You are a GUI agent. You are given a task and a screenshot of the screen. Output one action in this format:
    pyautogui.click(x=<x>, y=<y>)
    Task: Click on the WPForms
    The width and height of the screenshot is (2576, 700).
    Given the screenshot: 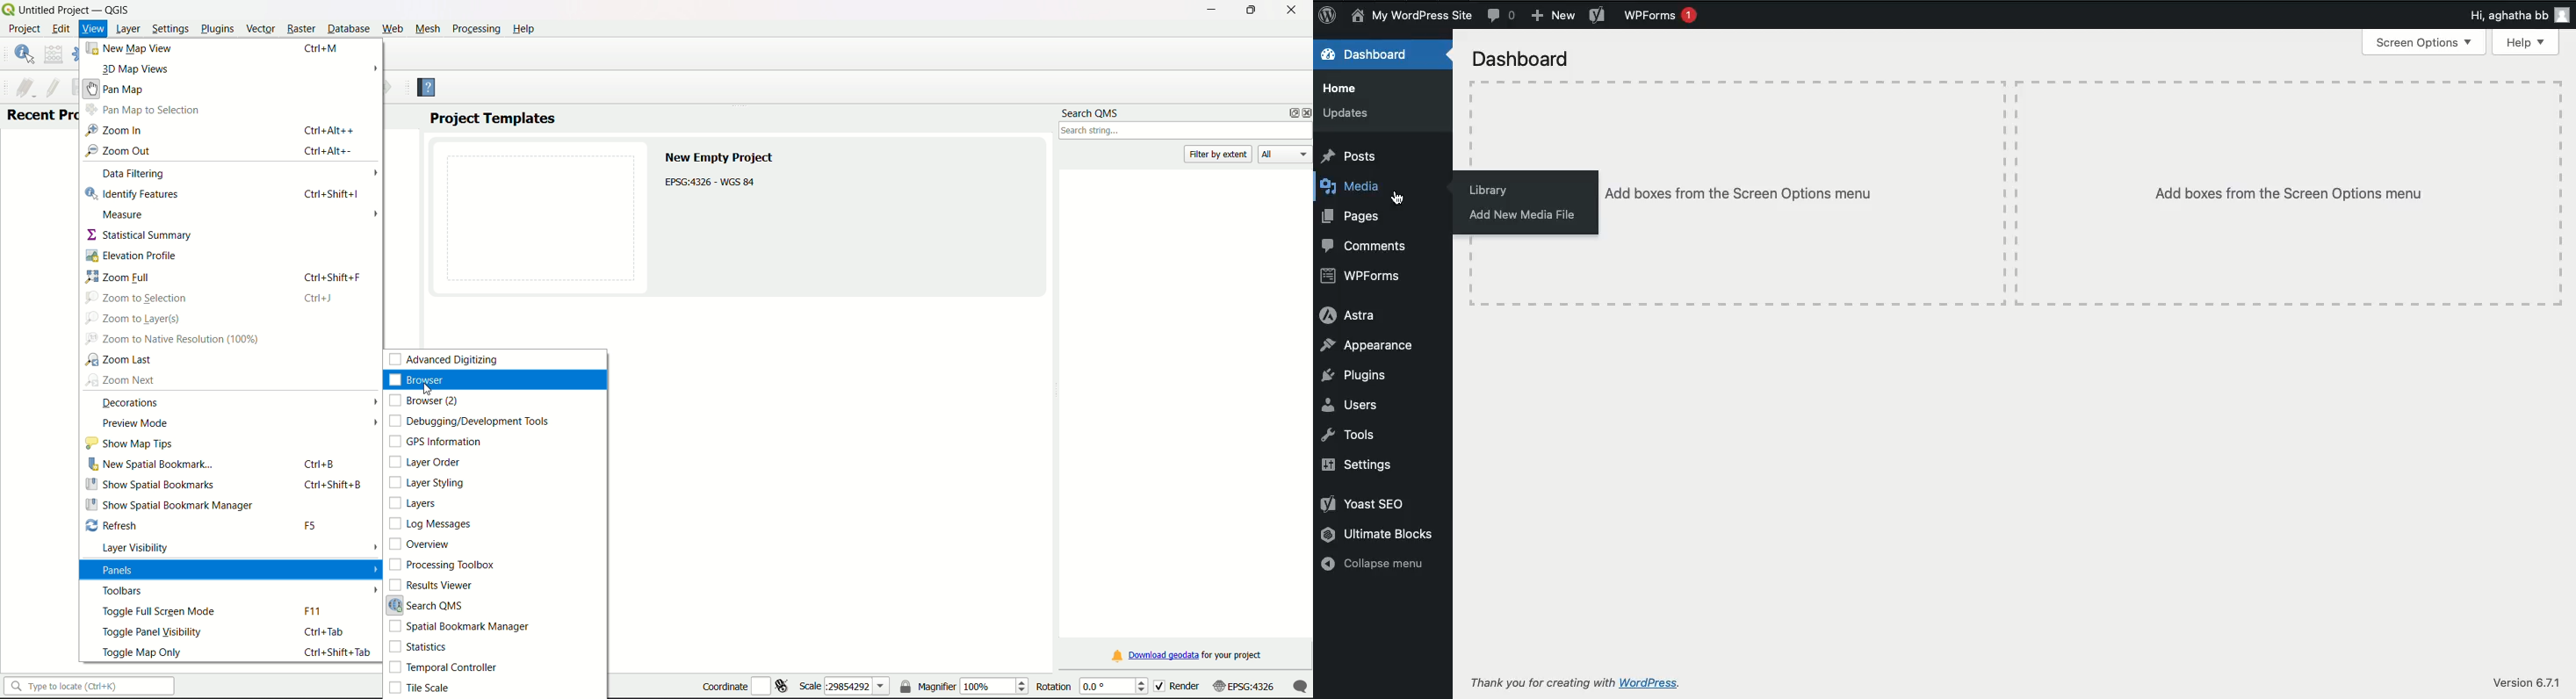 What is the action you would take?
    pyautogui.click(x=1361, y=277)
    